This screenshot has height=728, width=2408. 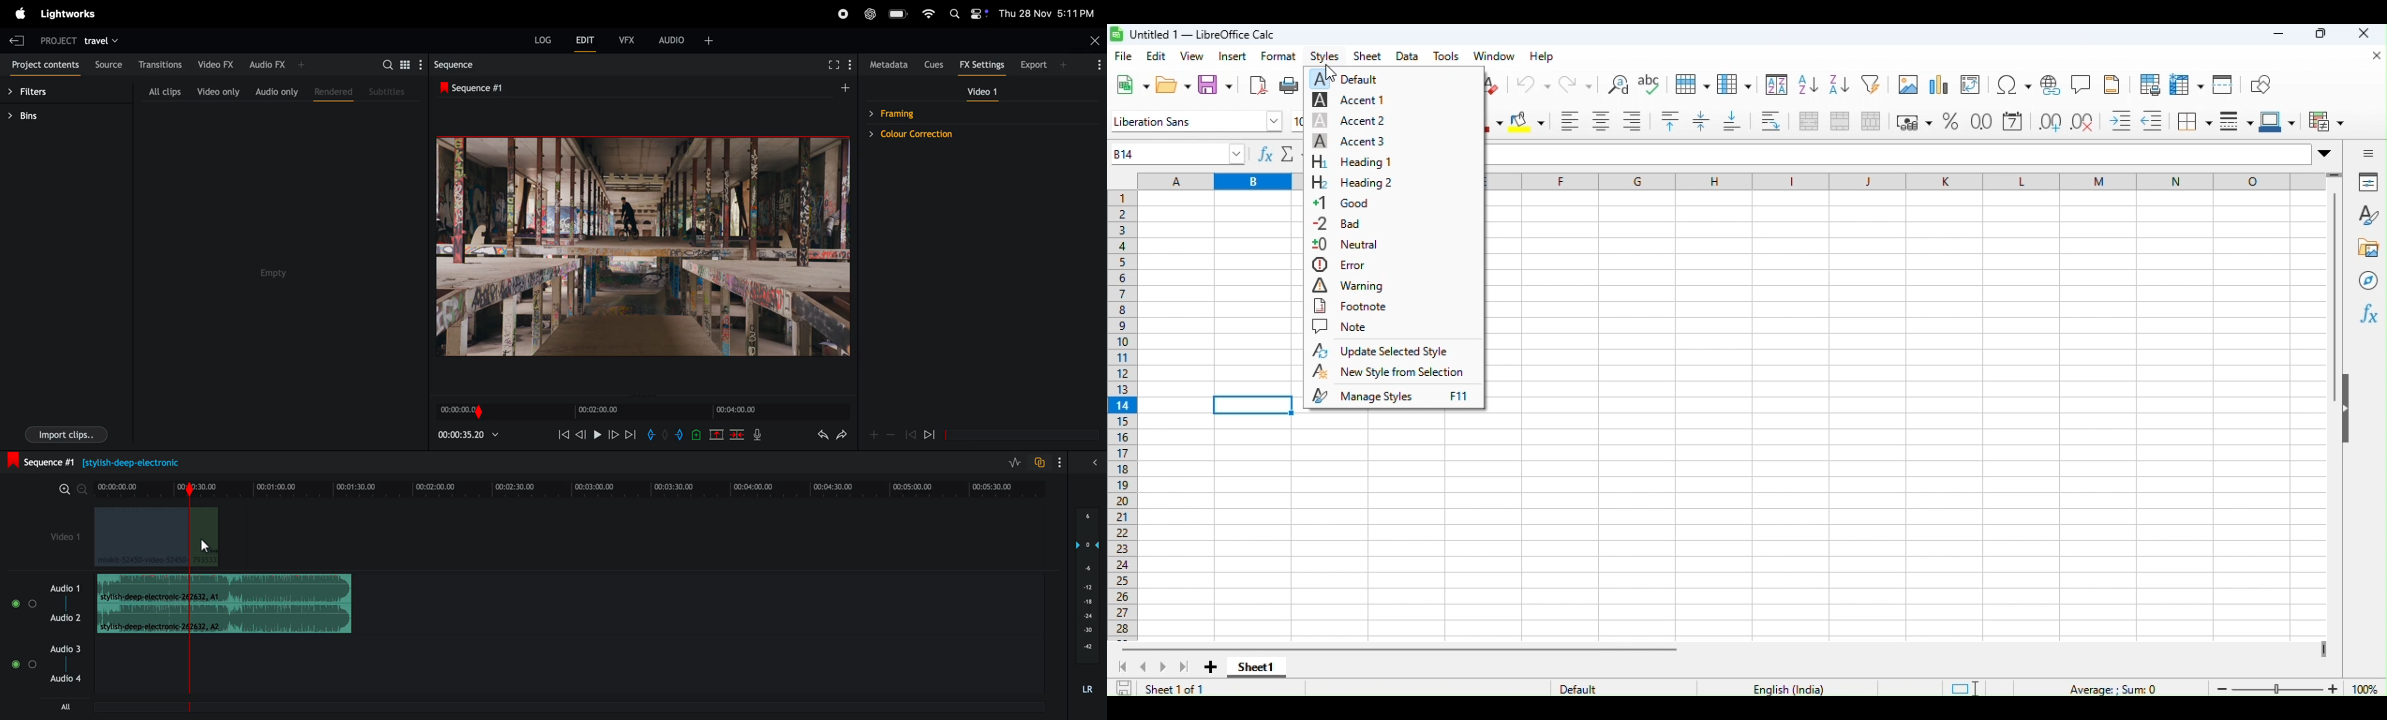 I want to click on Good, so click(x=1349, y=203).